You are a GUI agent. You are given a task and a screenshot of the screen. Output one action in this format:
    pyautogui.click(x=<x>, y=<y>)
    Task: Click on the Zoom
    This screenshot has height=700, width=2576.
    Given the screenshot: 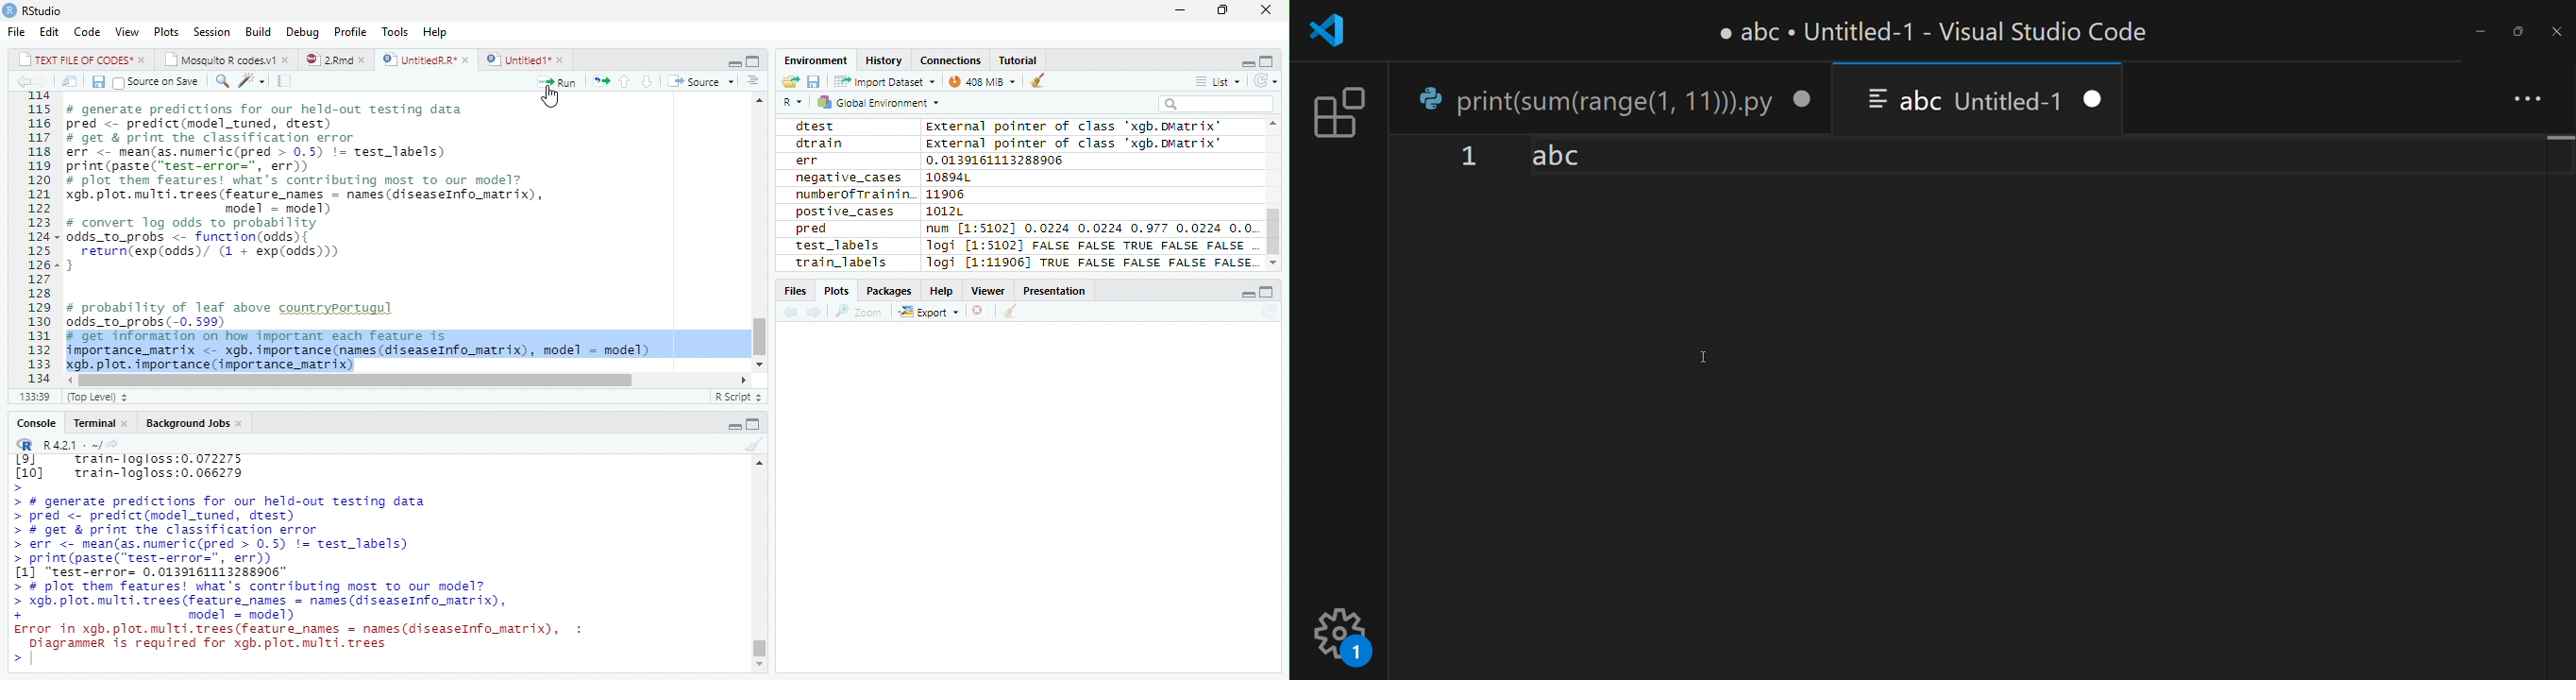 What is the action you would take?
    pyautogui.click(x=860, y=310)
    